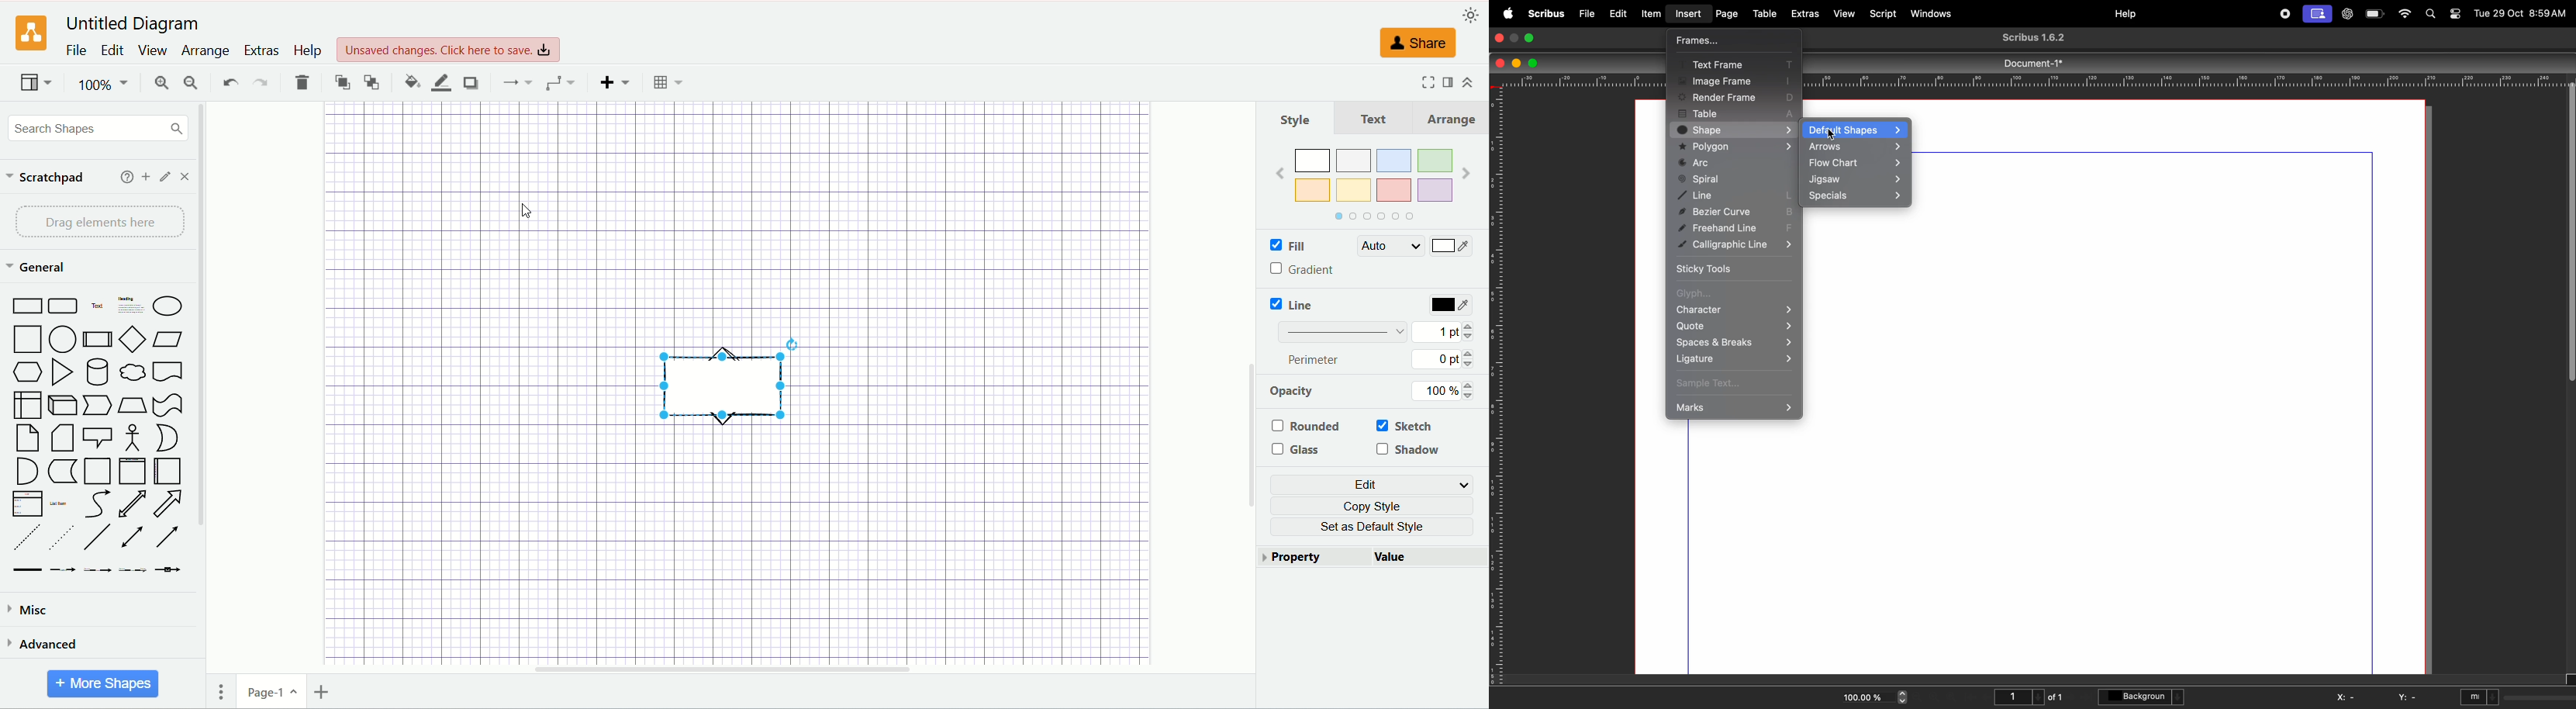  Describe the element at coordinates (743, 217) in the screenshot. I see `canvas` at that location.